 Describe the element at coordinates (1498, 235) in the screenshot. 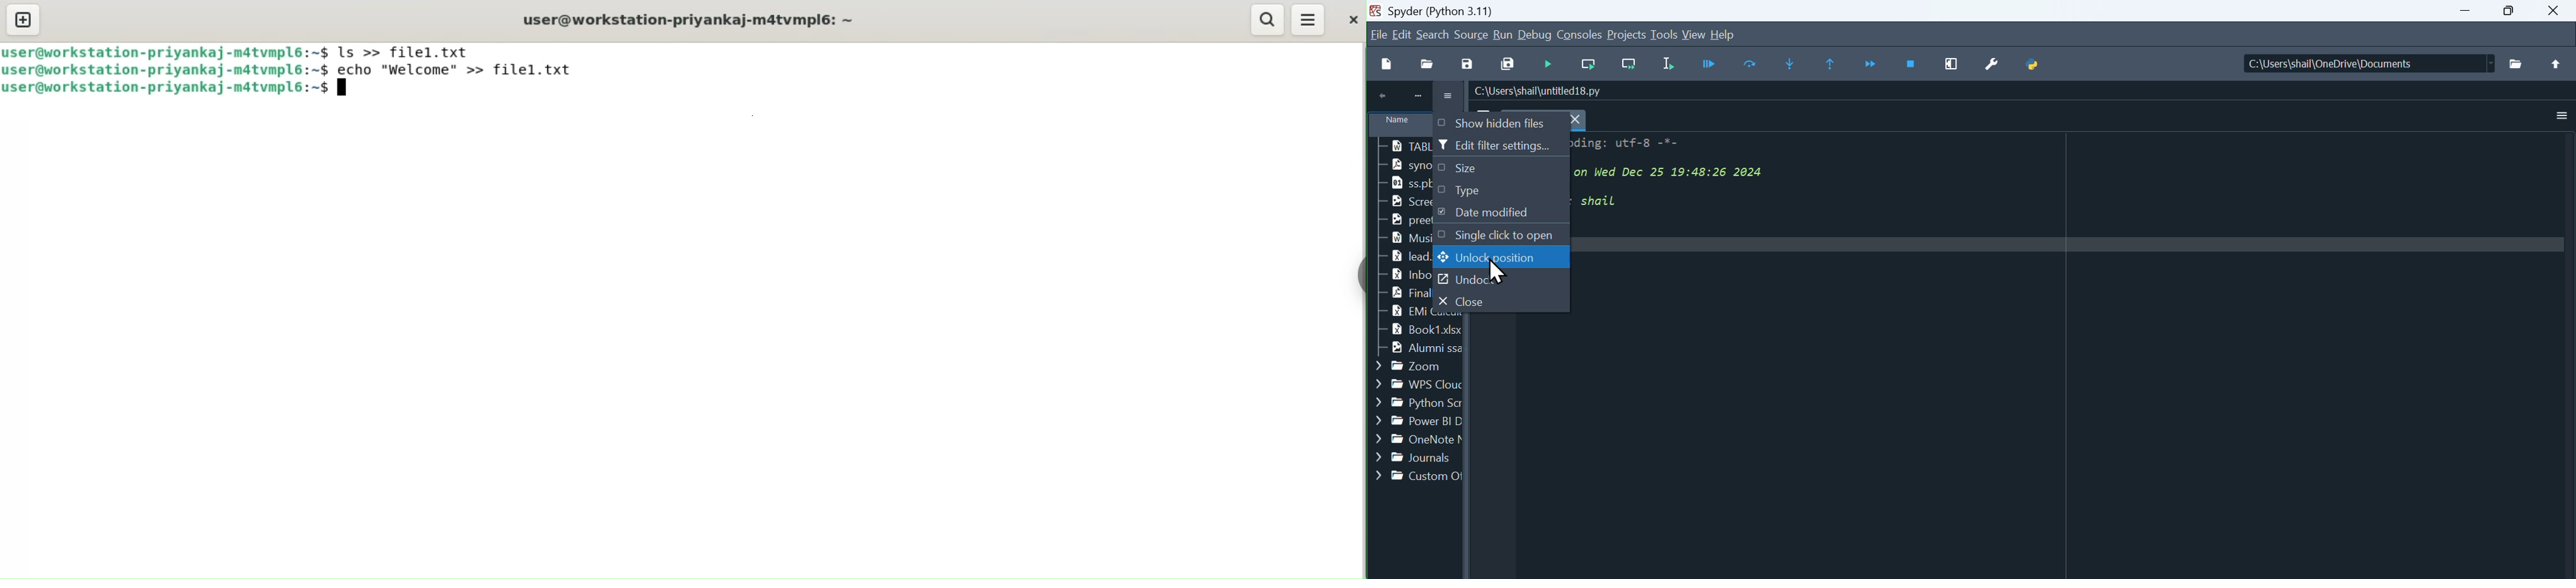

I see `single click to open` at that location.